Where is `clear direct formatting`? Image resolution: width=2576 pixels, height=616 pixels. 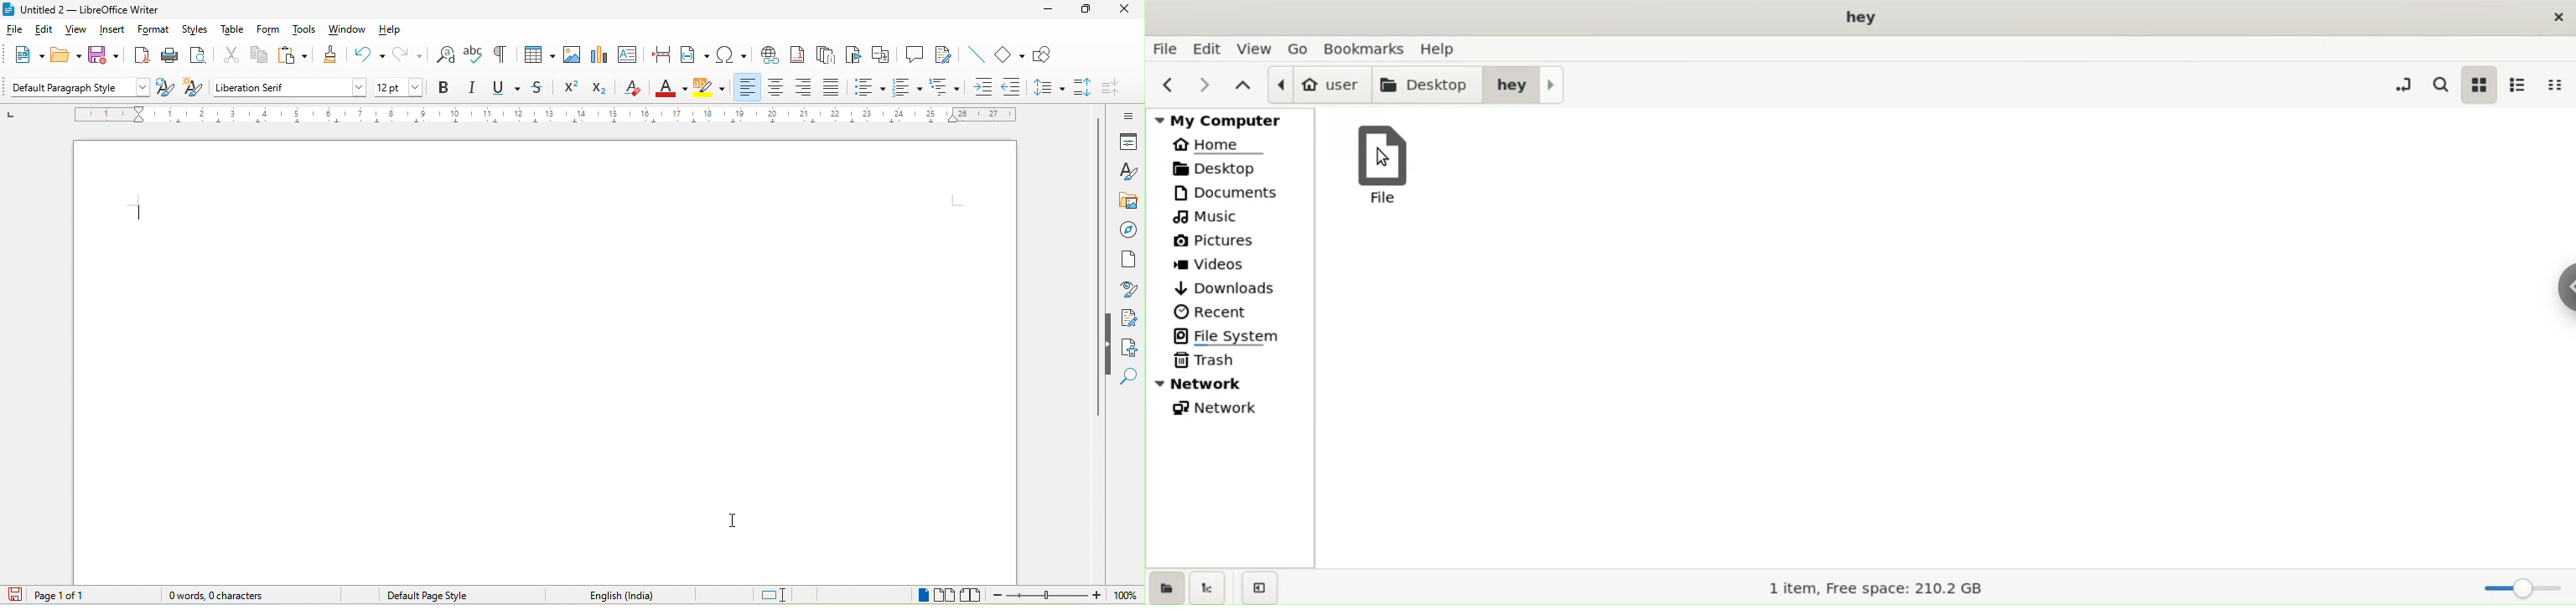 clear direct formatting is located at coordinates (633, 90).